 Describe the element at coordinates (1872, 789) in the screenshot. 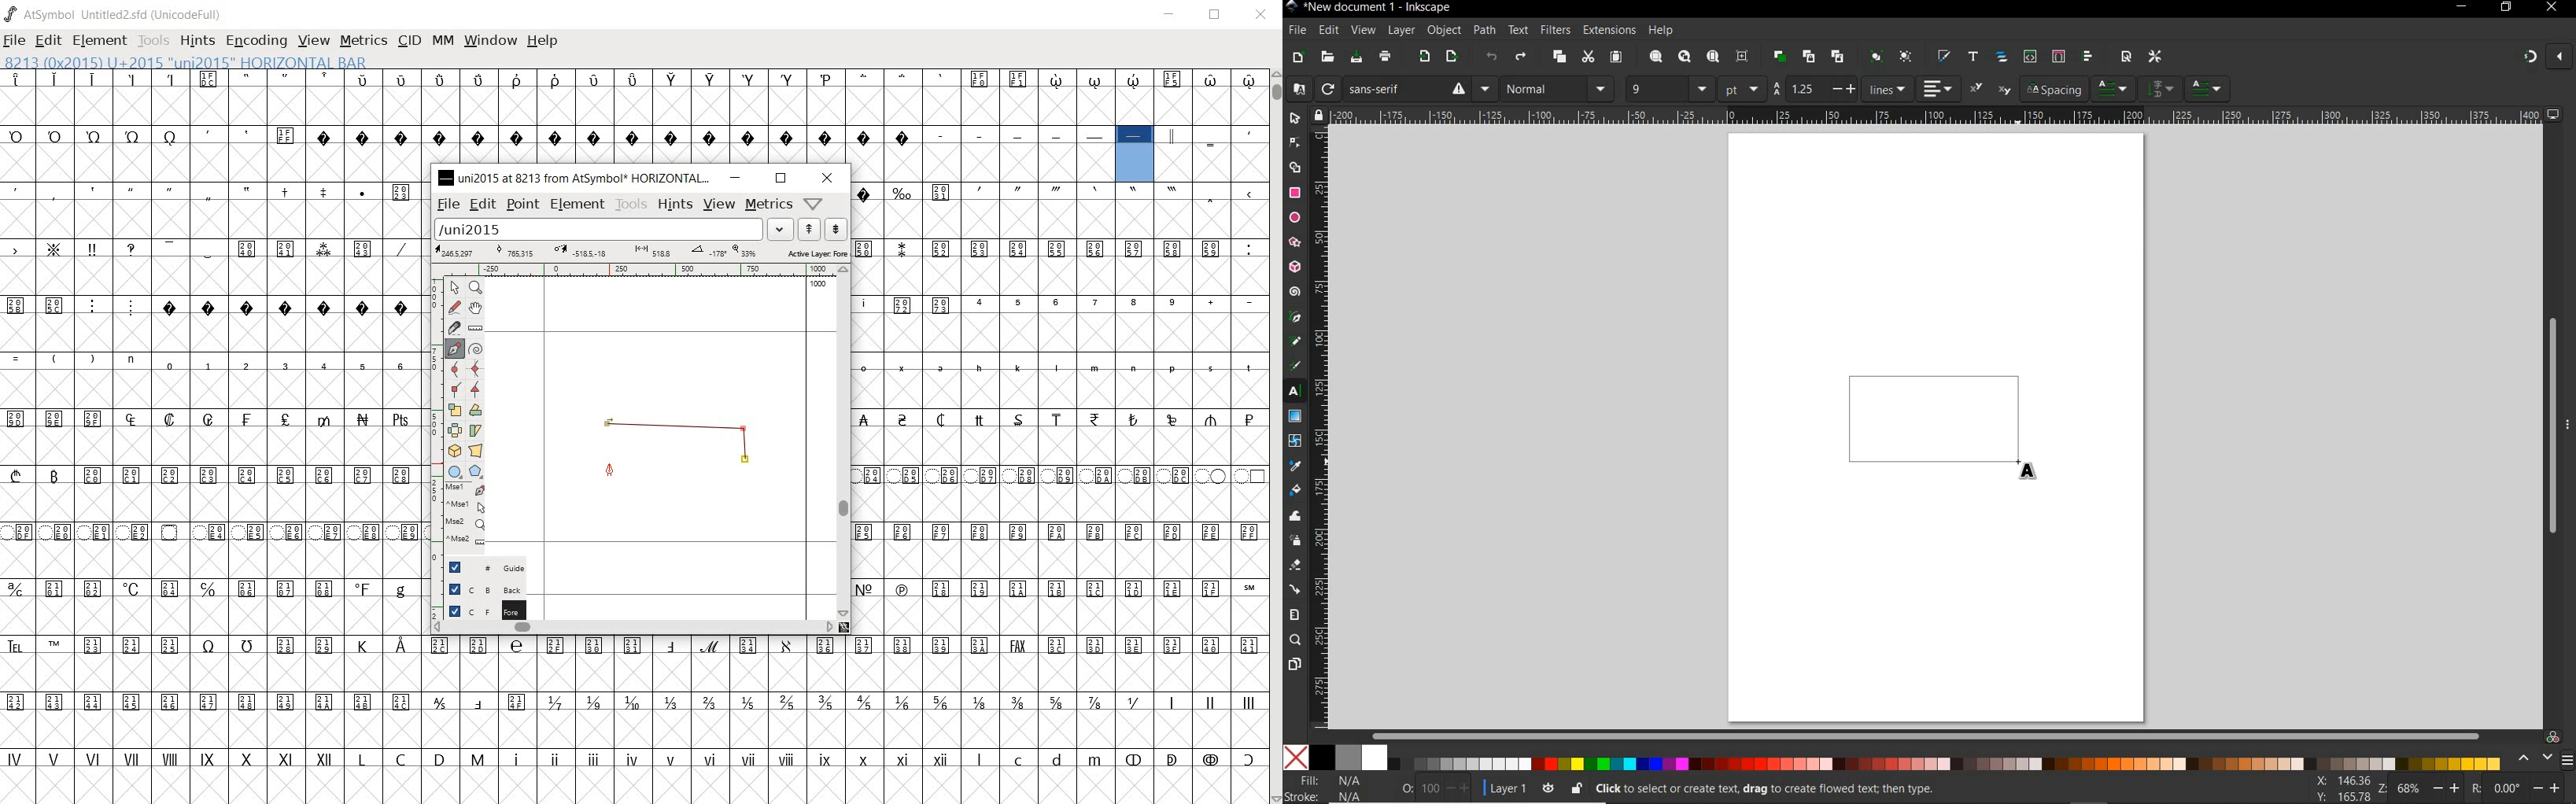

I see `no object selected` at that location.